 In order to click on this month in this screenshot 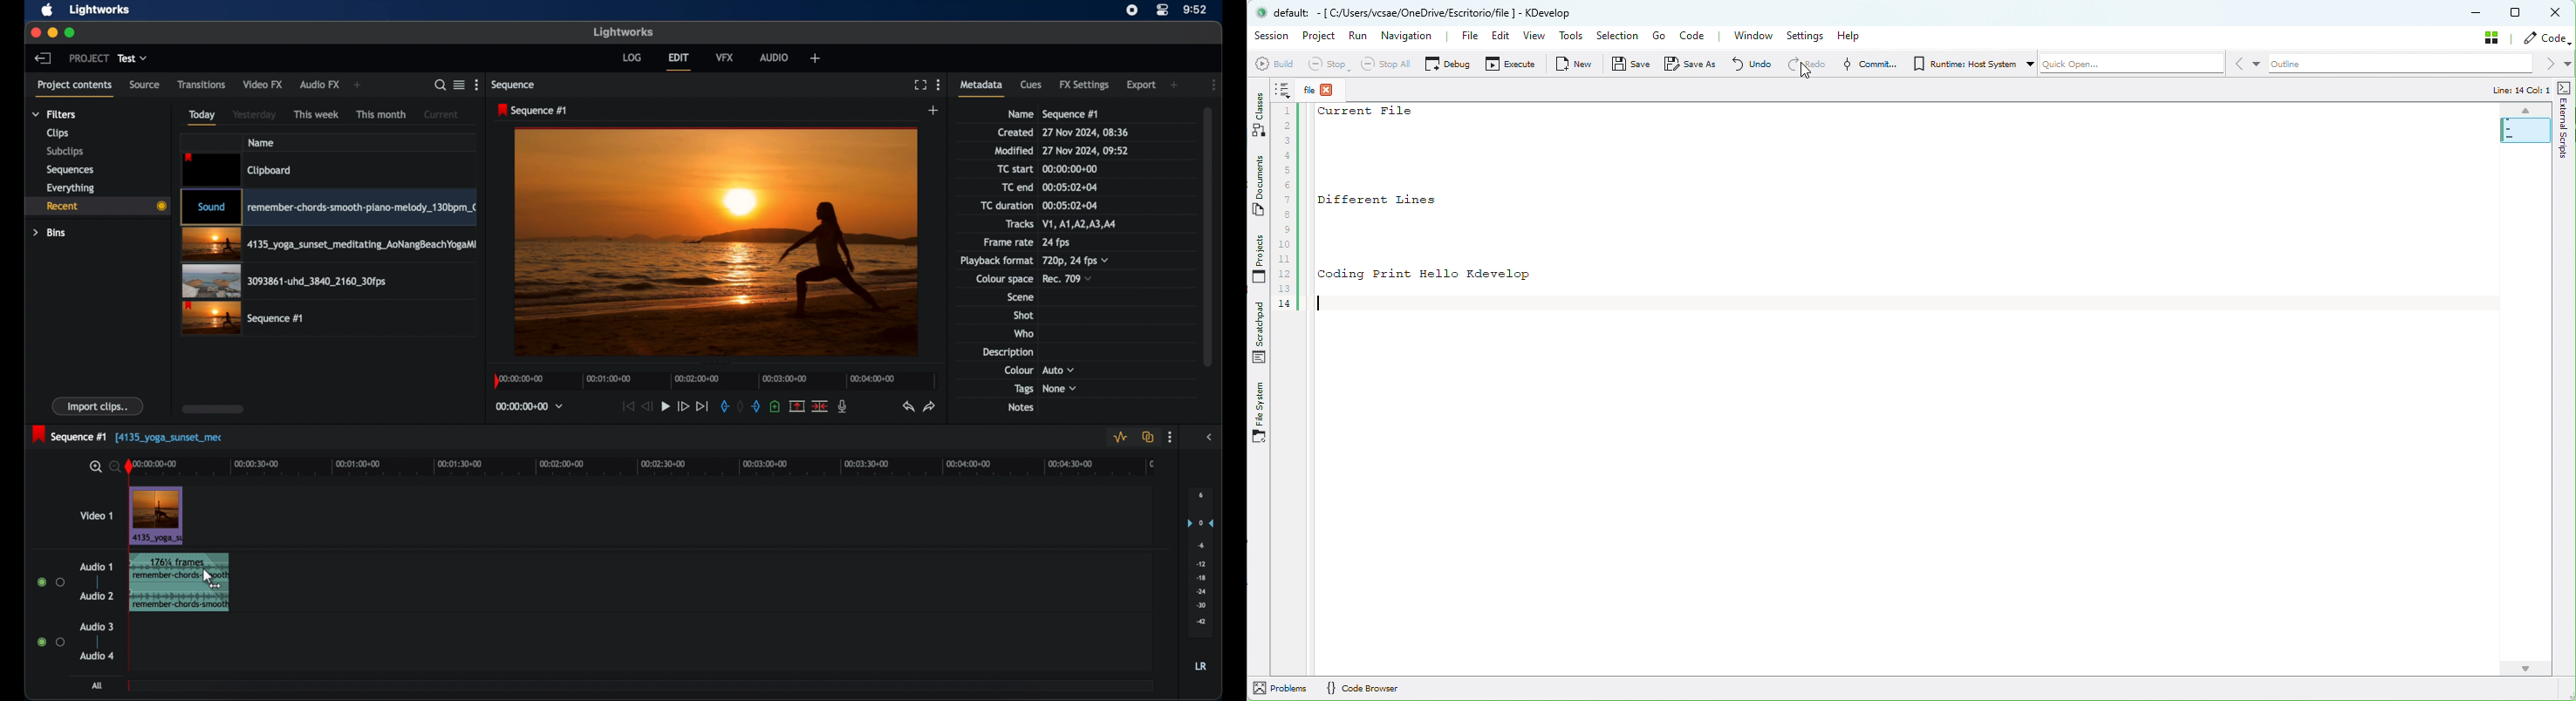, I will do `click(382, 115)`.